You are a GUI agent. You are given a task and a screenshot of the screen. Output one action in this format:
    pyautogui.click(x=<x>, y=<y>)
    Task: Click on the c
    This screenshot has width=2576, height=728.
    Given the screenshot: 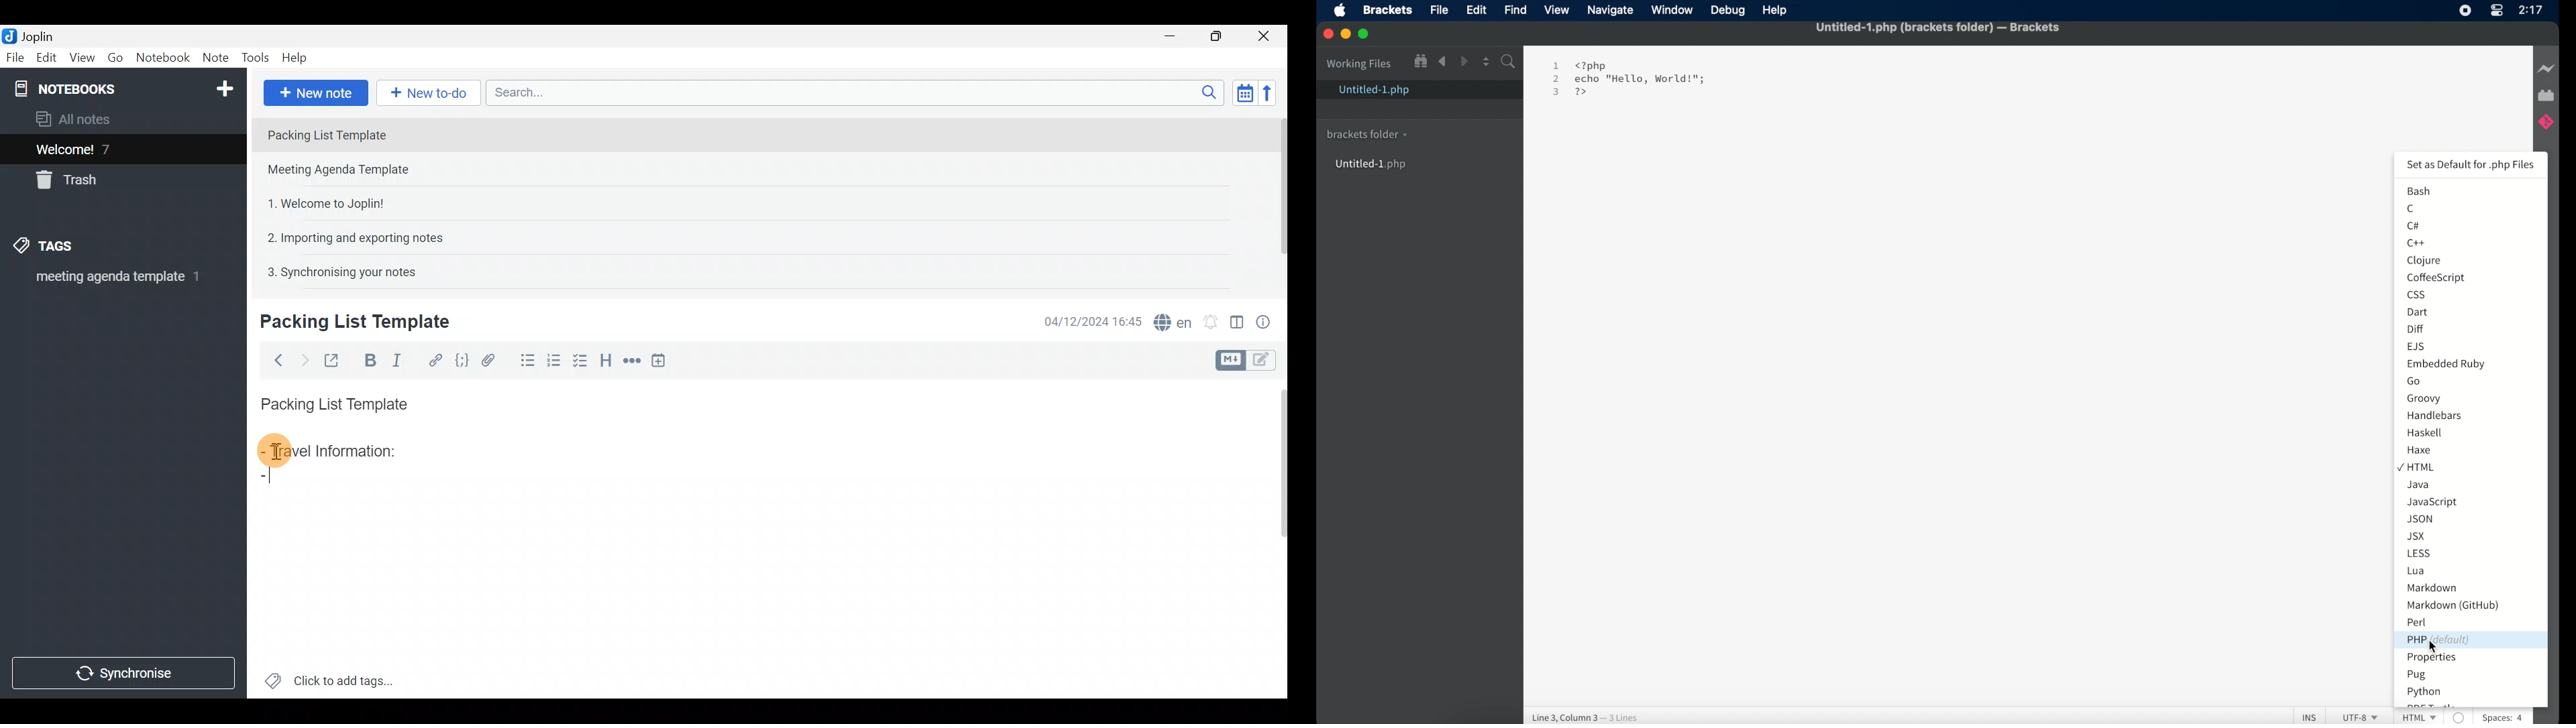 What is the action you would take?
    pyautogui.click(x=2412, y=208)
    